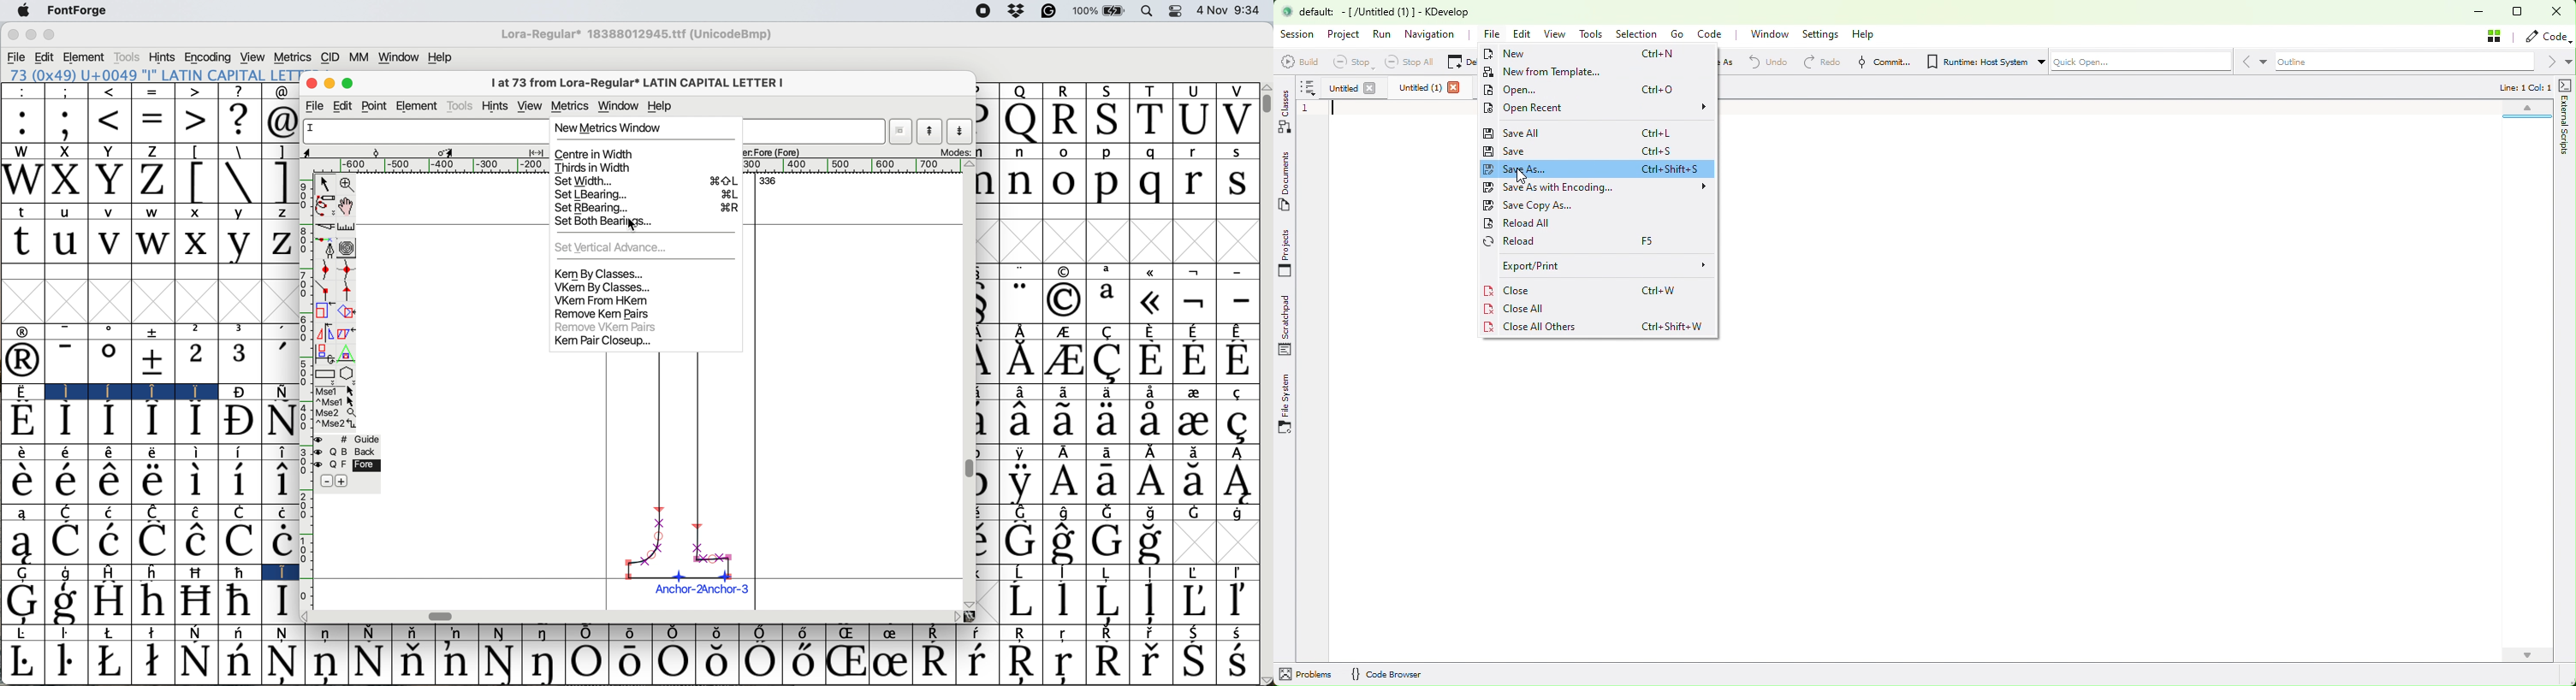 Image resolution: width=2576 pixels, height=700 pixels. Describe the element at coordinates (1525, 152) in the screenshot. I see `Save` at that location.